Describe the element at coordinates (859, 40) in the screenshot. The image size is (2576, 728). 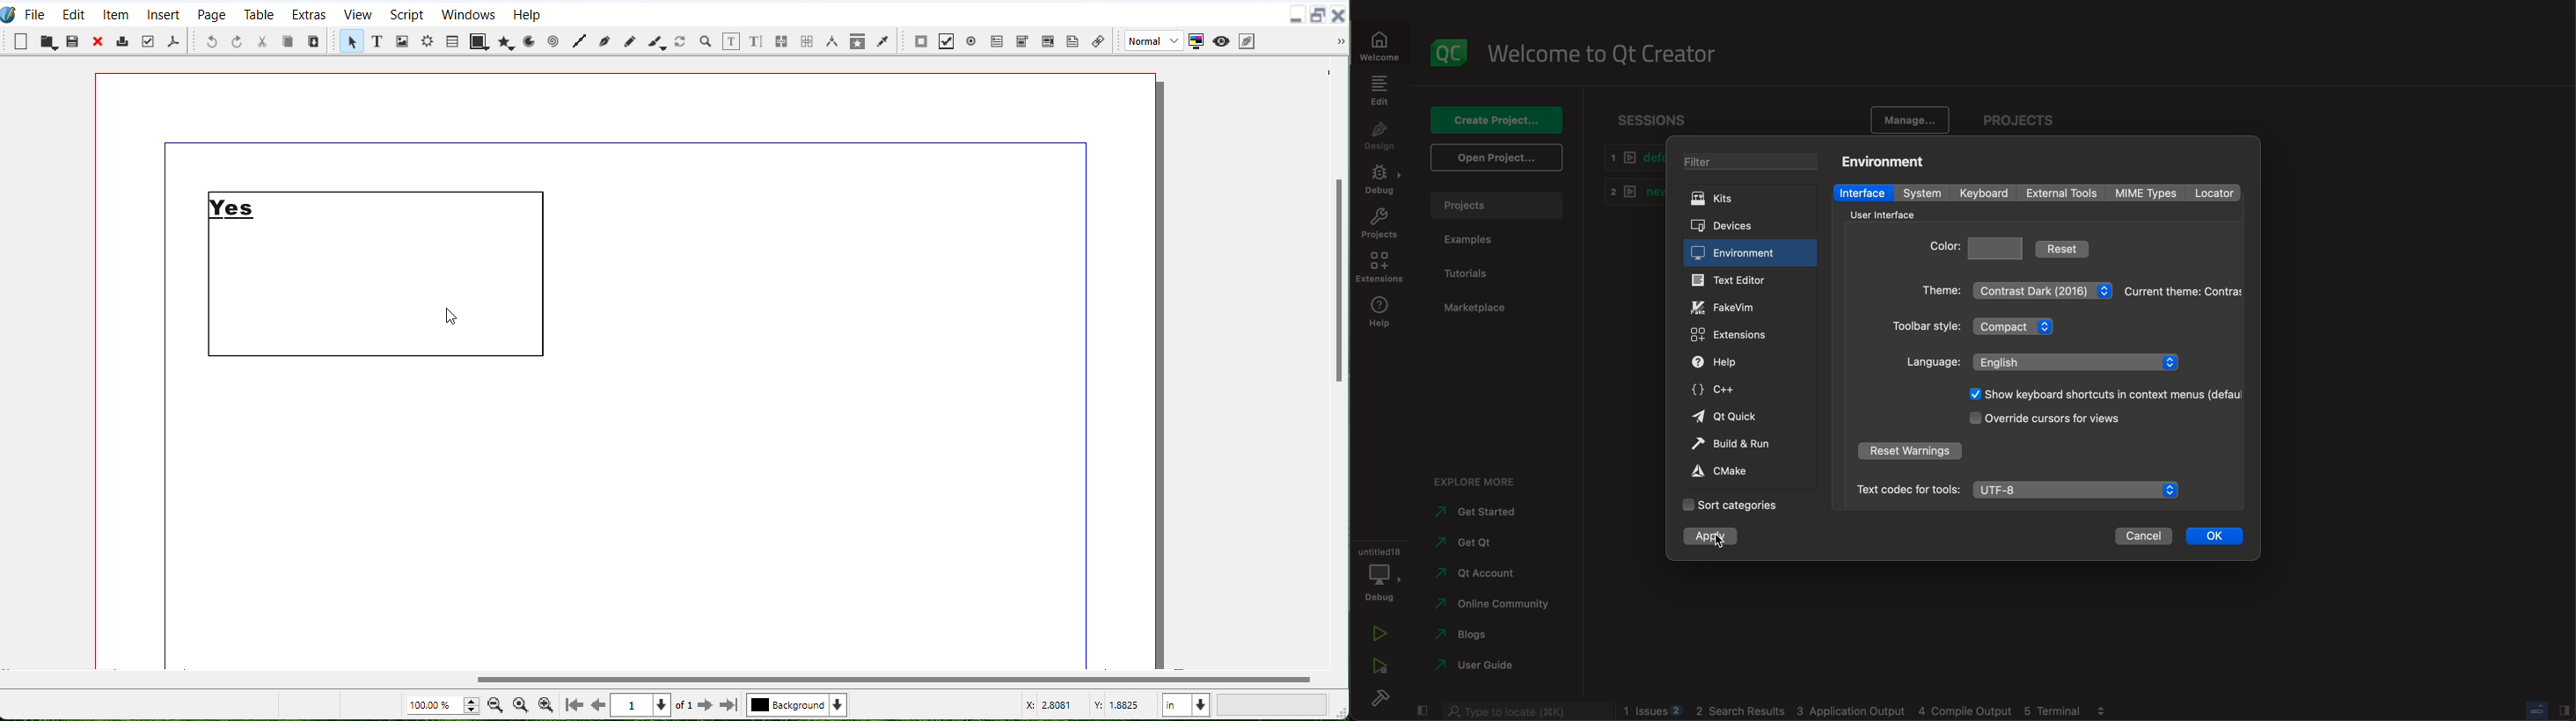
I see `Copy item Properties` at that location.